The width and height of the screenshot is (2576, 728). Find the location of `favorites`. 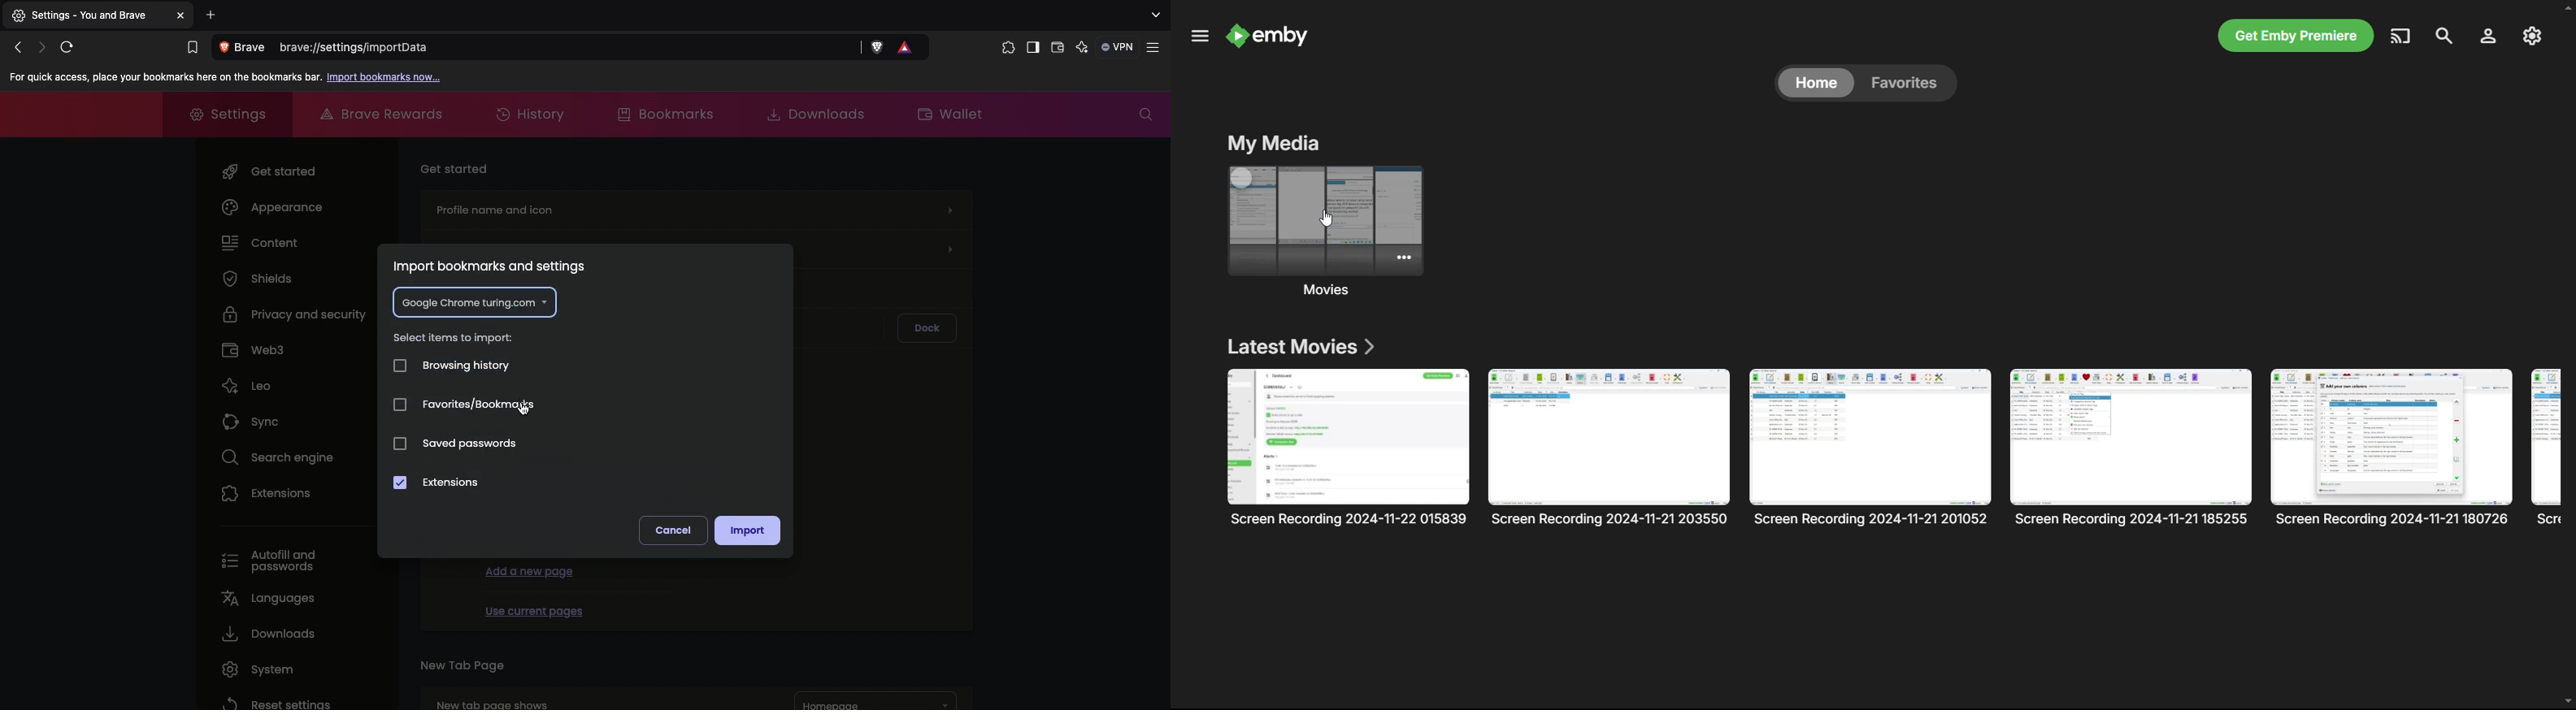

favorites is located at coordinates (1907, 82).